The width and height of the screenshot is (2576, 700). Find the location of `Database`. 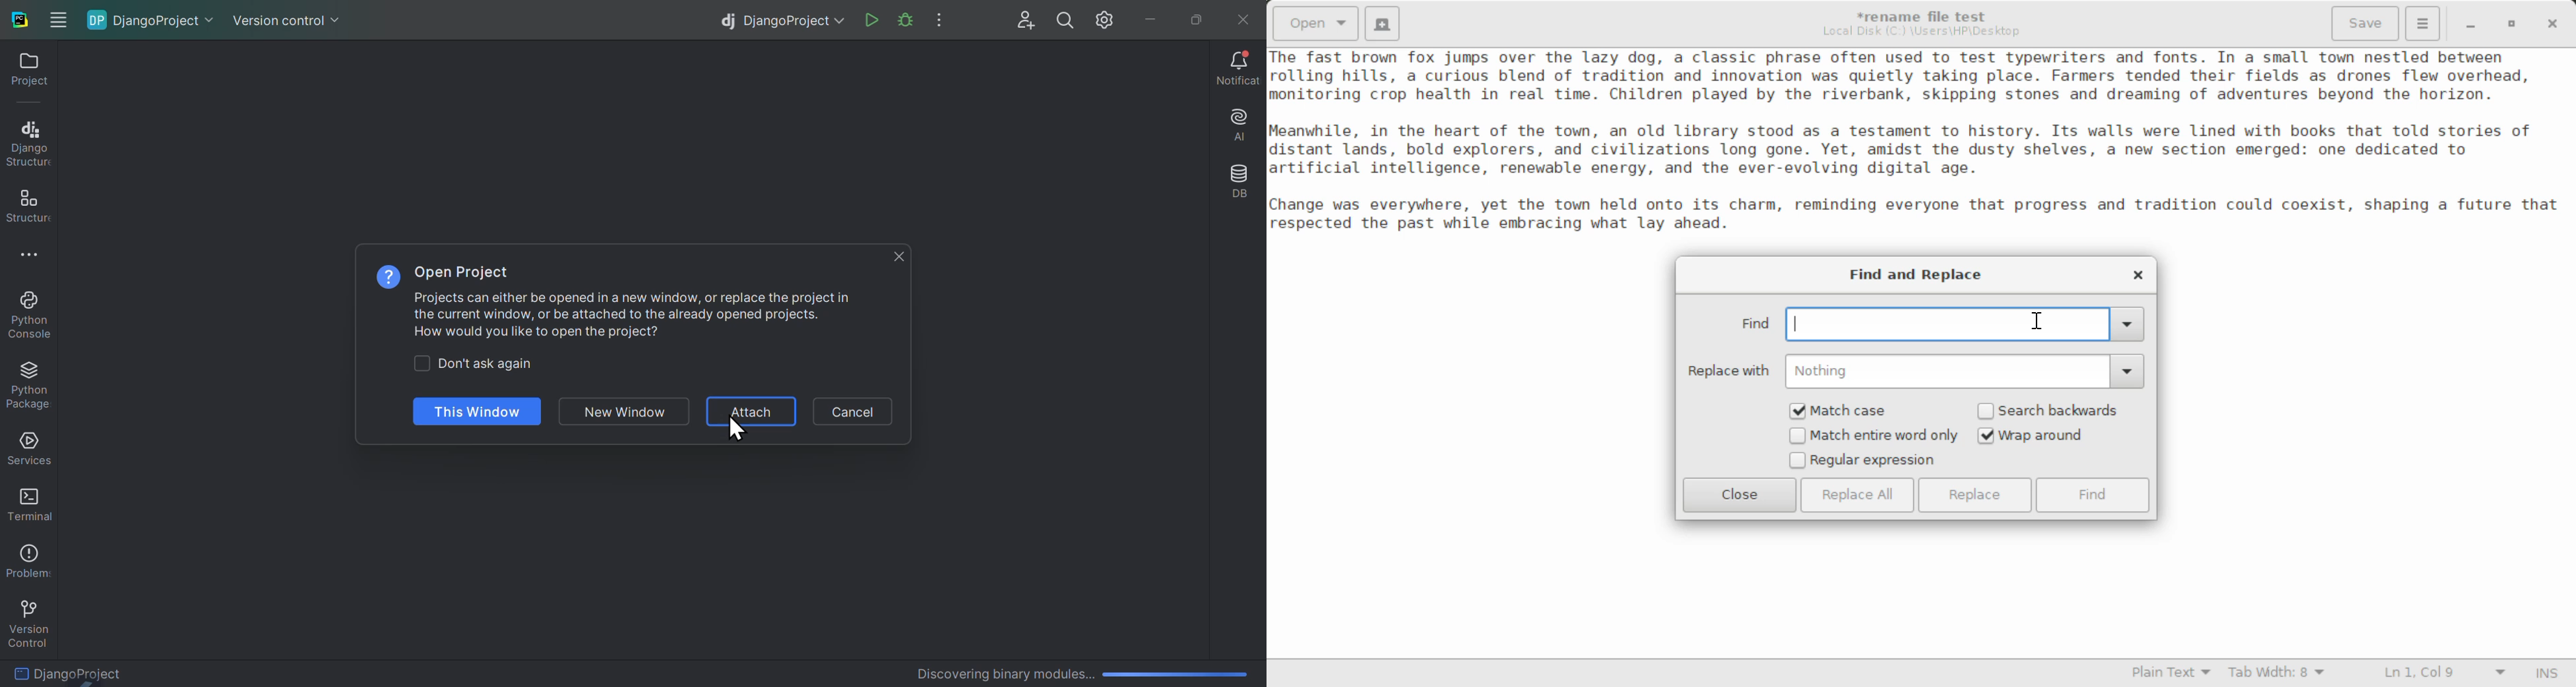

Database is located at coordinates (1239, 184).